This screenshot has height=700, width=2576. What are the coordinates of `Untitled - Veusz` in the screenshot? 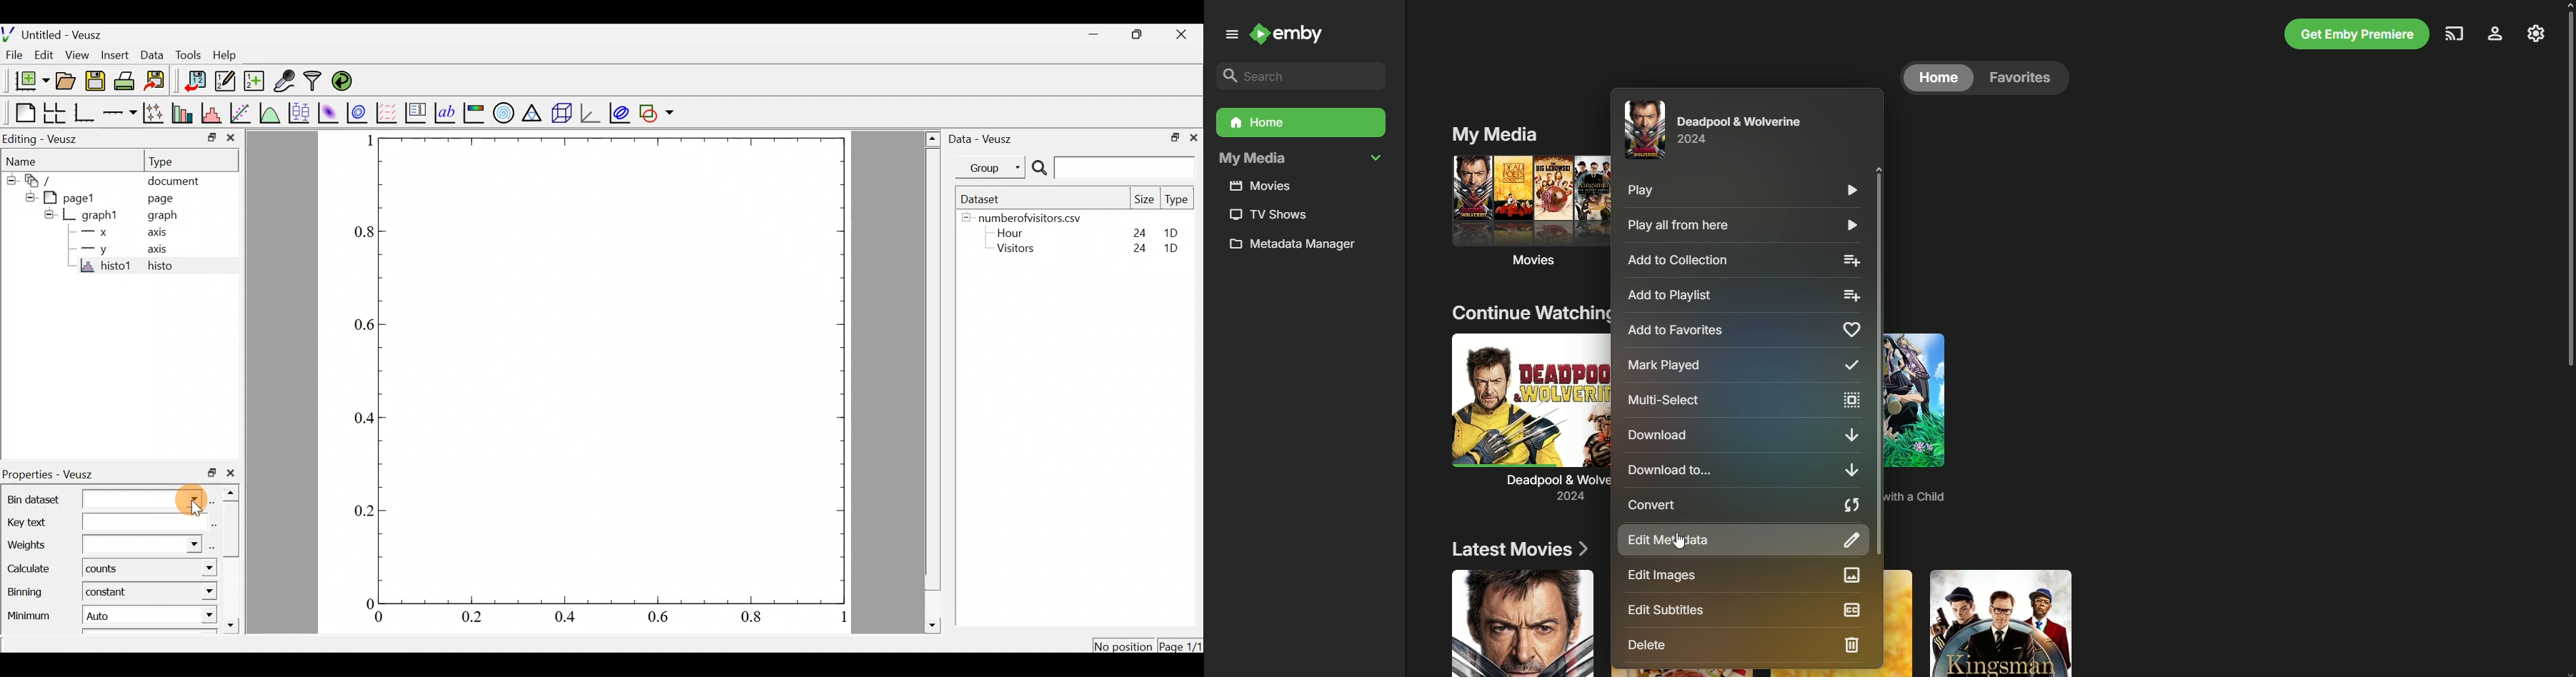 It's located at (56, 33).